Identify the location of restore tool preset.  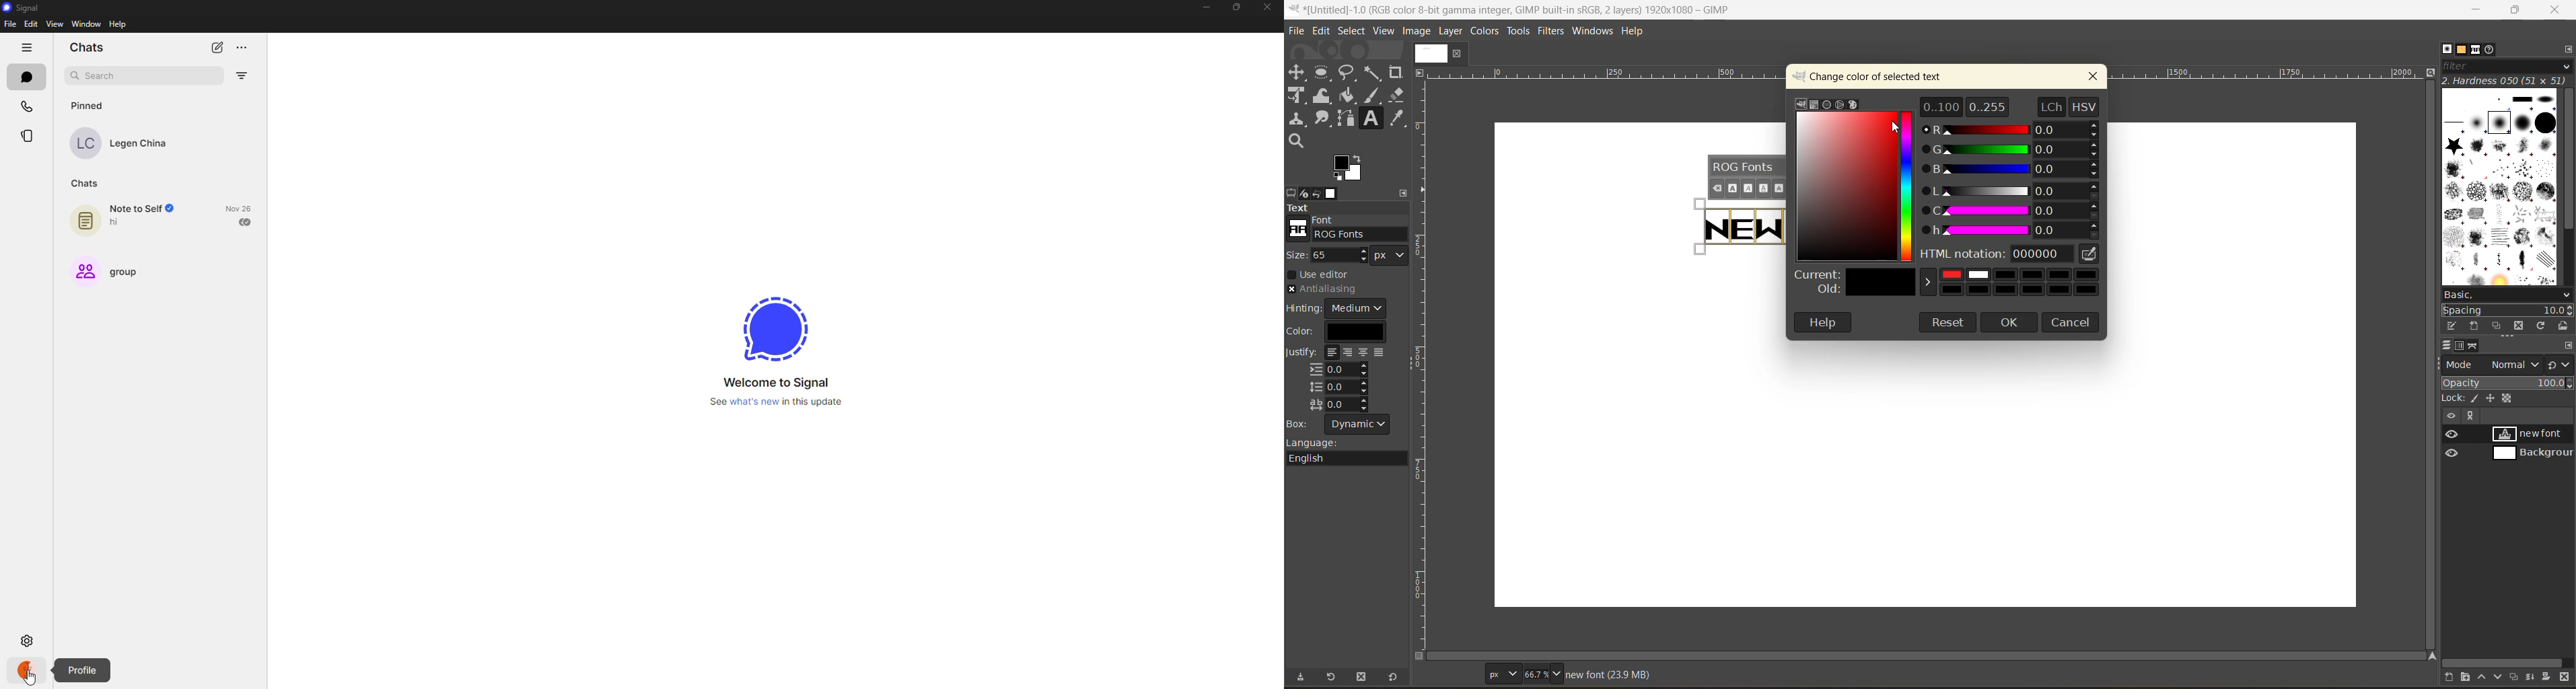
(1332, 677).